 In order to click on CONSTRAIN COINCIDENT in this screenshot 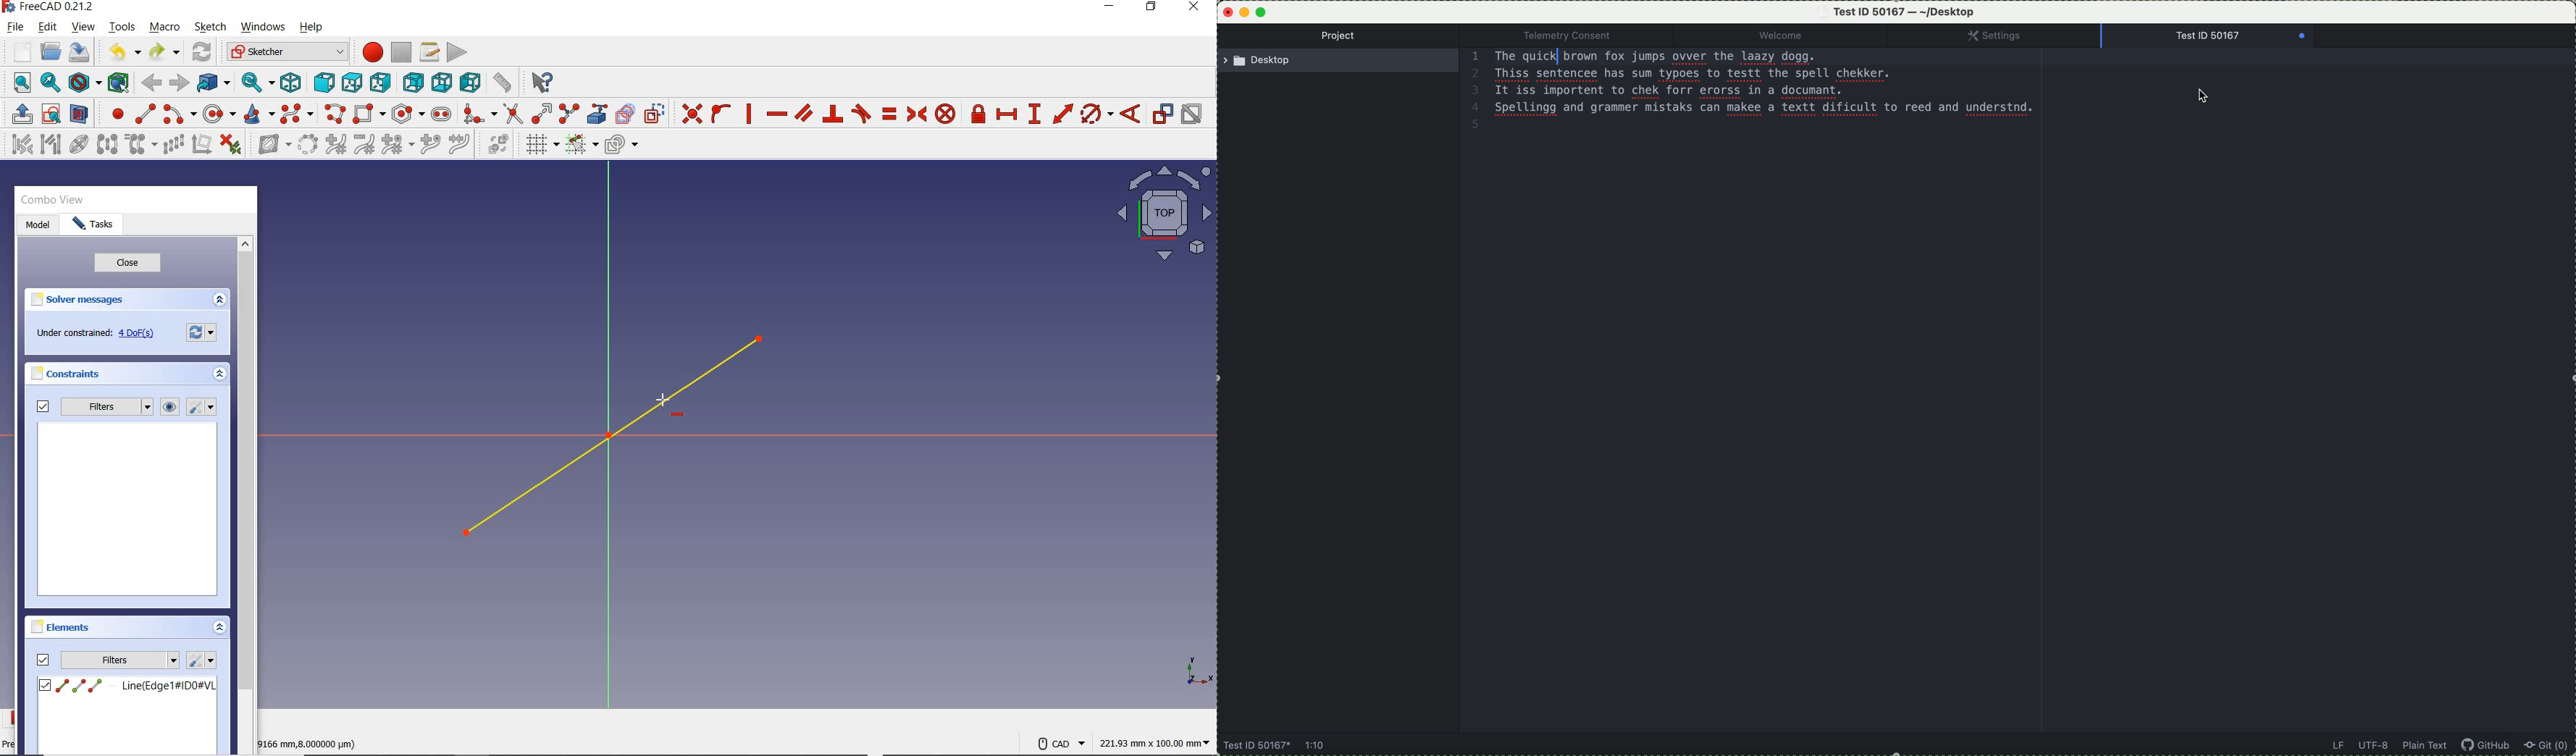, I will do `click(692, 112)`.